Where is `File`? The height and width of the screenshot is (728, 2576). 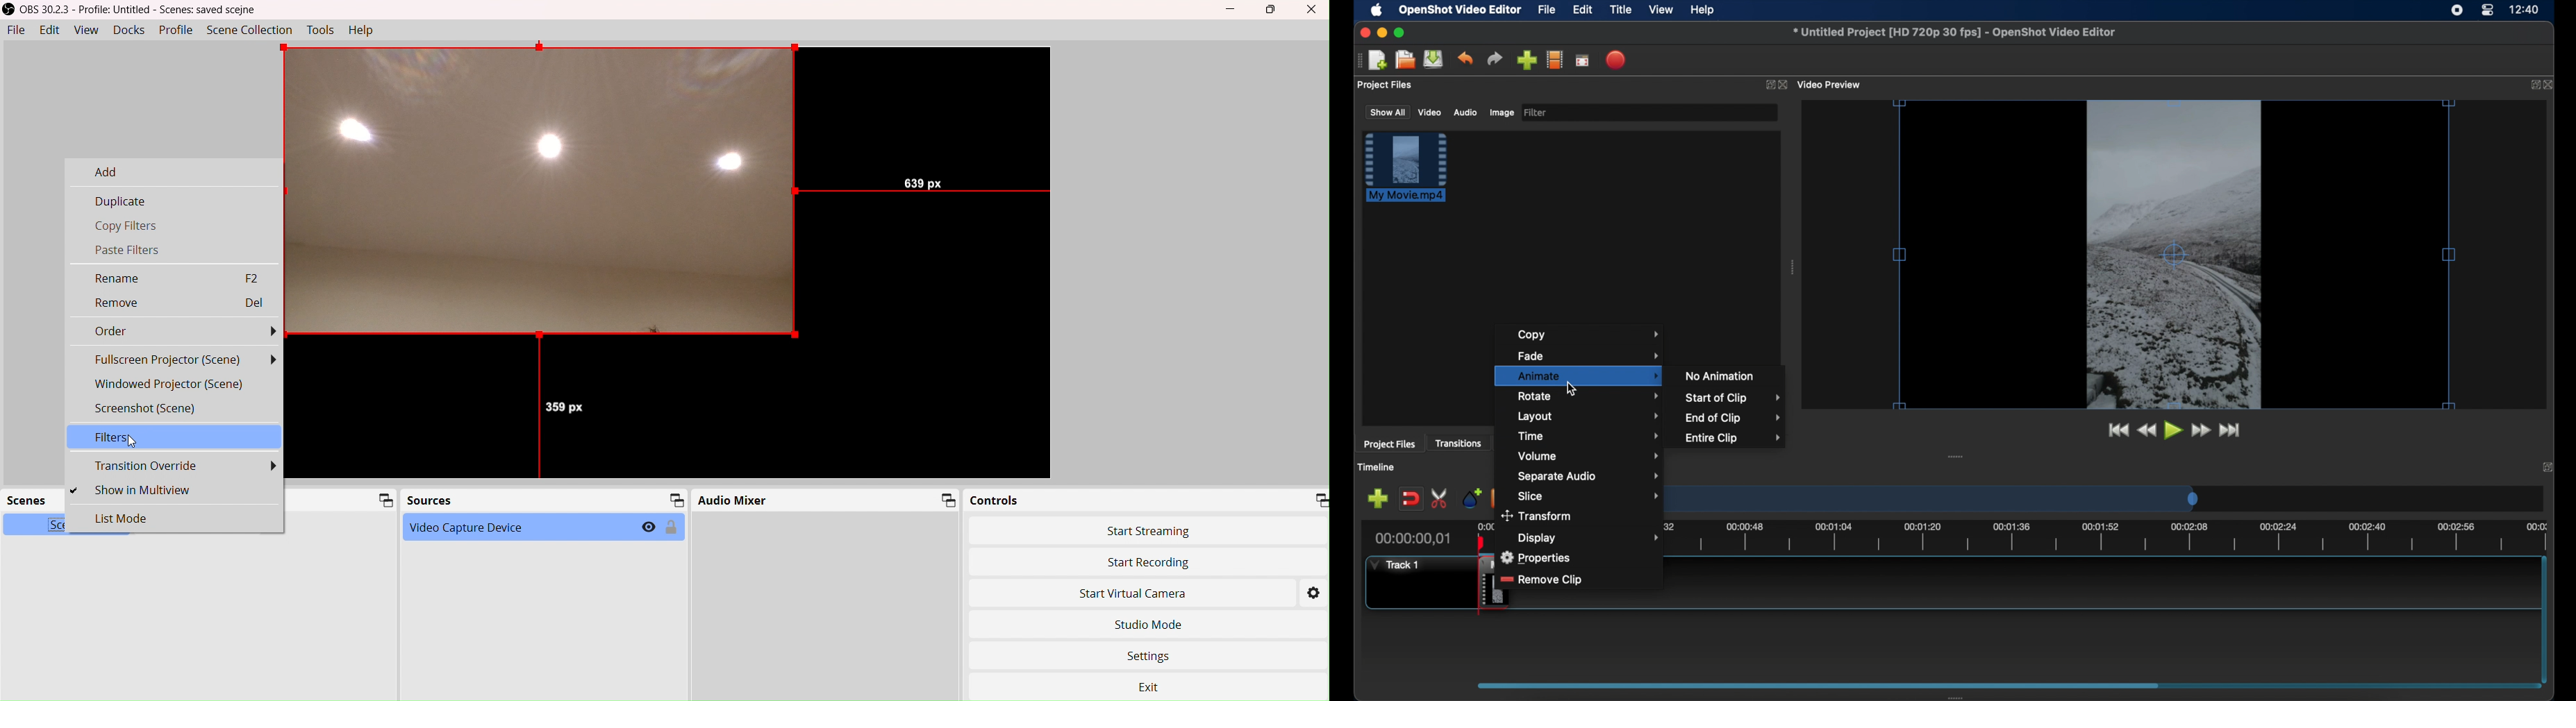
File is located at coordinates (16, 31).